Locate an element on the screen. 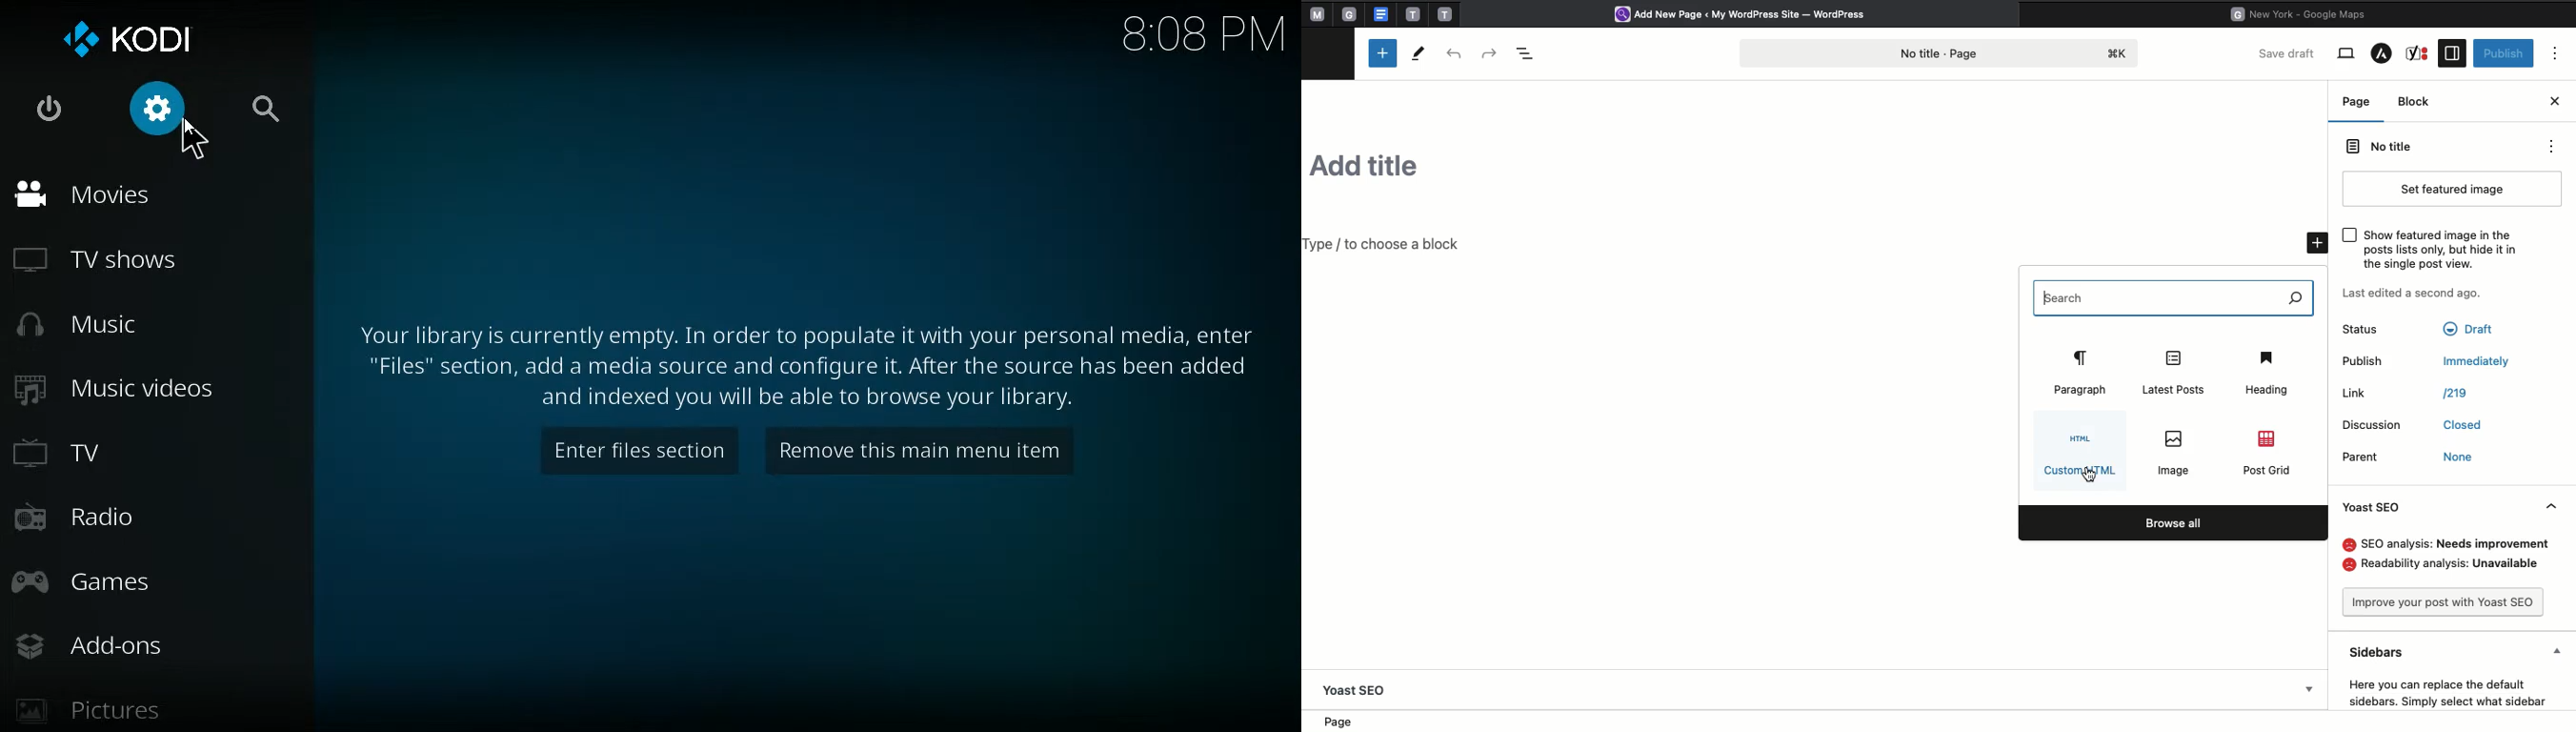  pictures is located at coordinates (101, 710).